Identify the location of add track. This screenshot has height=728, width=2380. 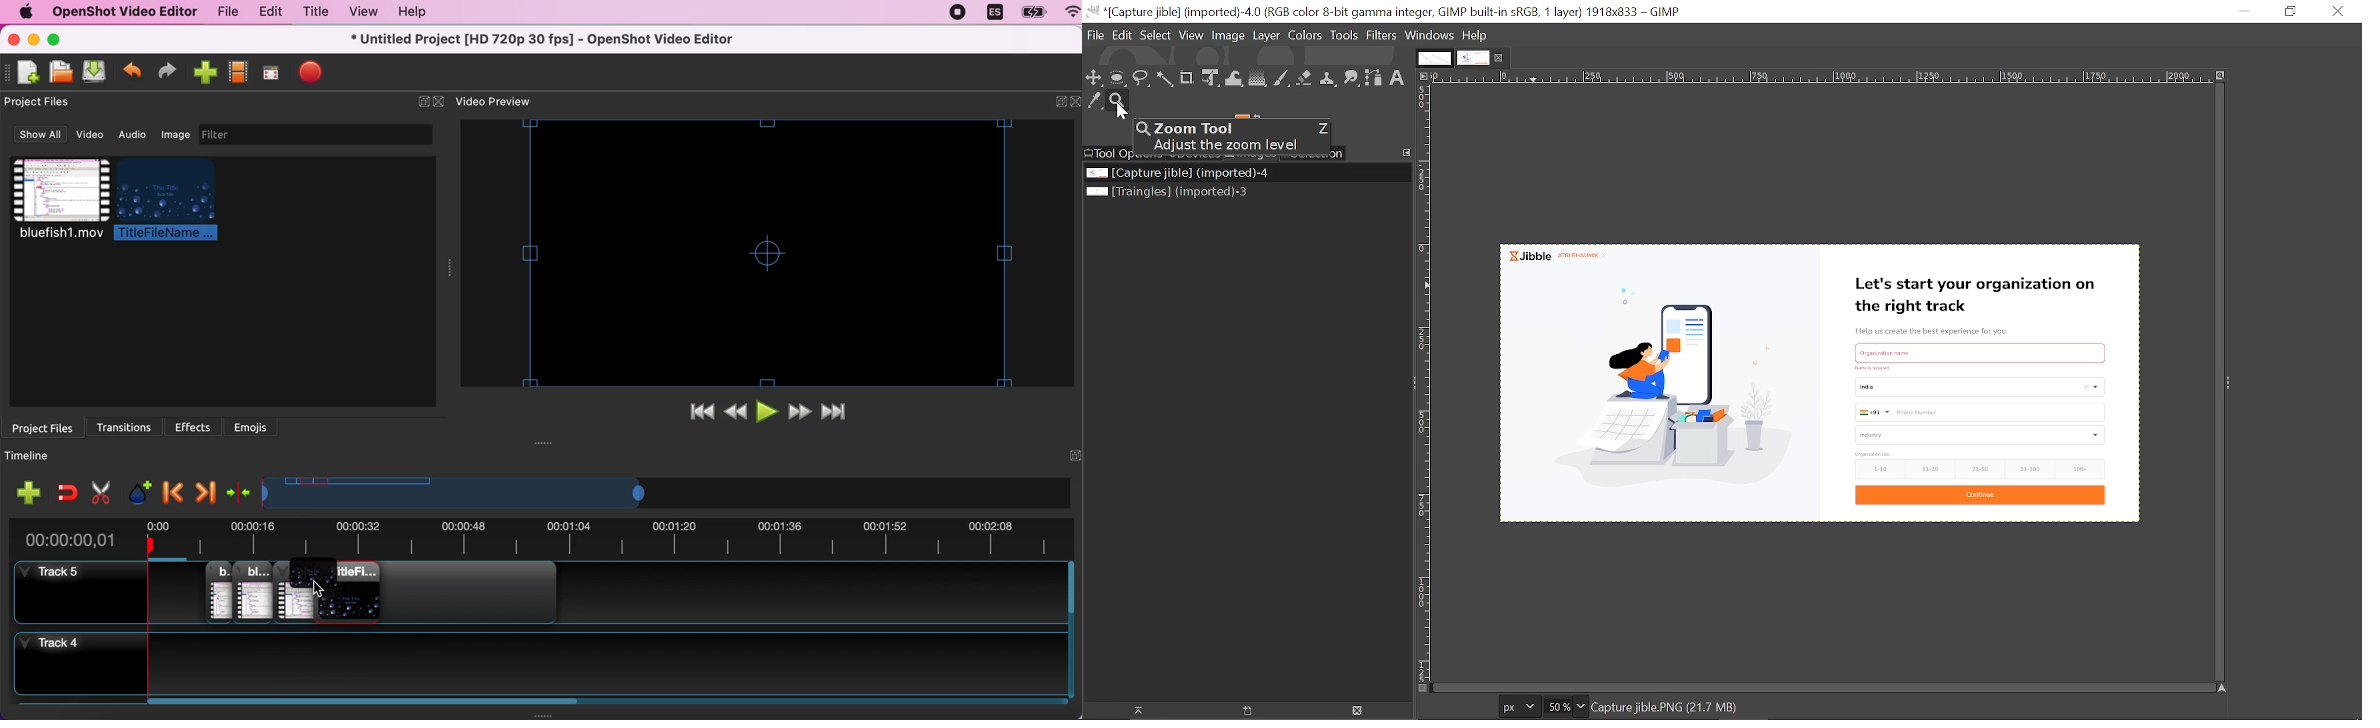
(30, 493).